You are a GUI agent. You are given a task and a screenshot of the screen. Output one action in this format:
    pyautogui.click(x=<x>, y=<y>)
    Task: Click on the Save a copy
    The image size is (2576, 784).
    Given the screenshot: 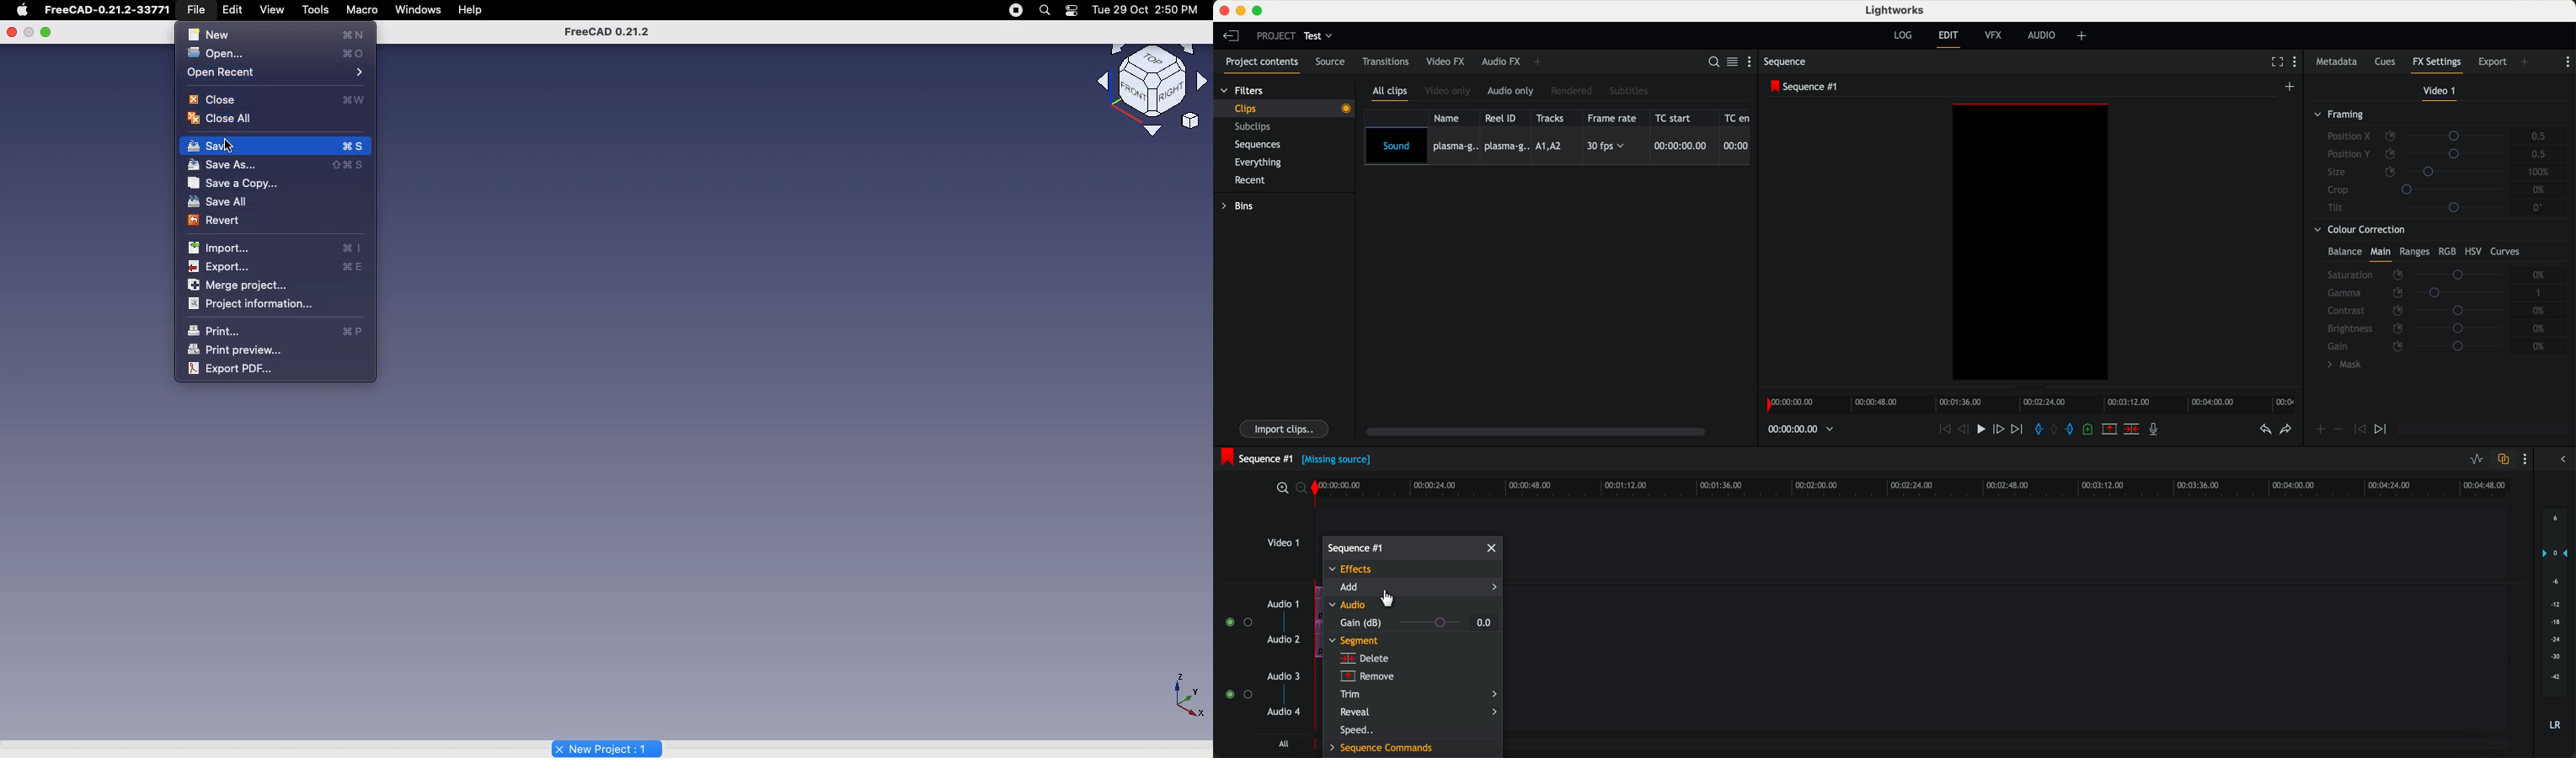 What is the action you would take?
    pyautogui.click(x=235, y=181)
    